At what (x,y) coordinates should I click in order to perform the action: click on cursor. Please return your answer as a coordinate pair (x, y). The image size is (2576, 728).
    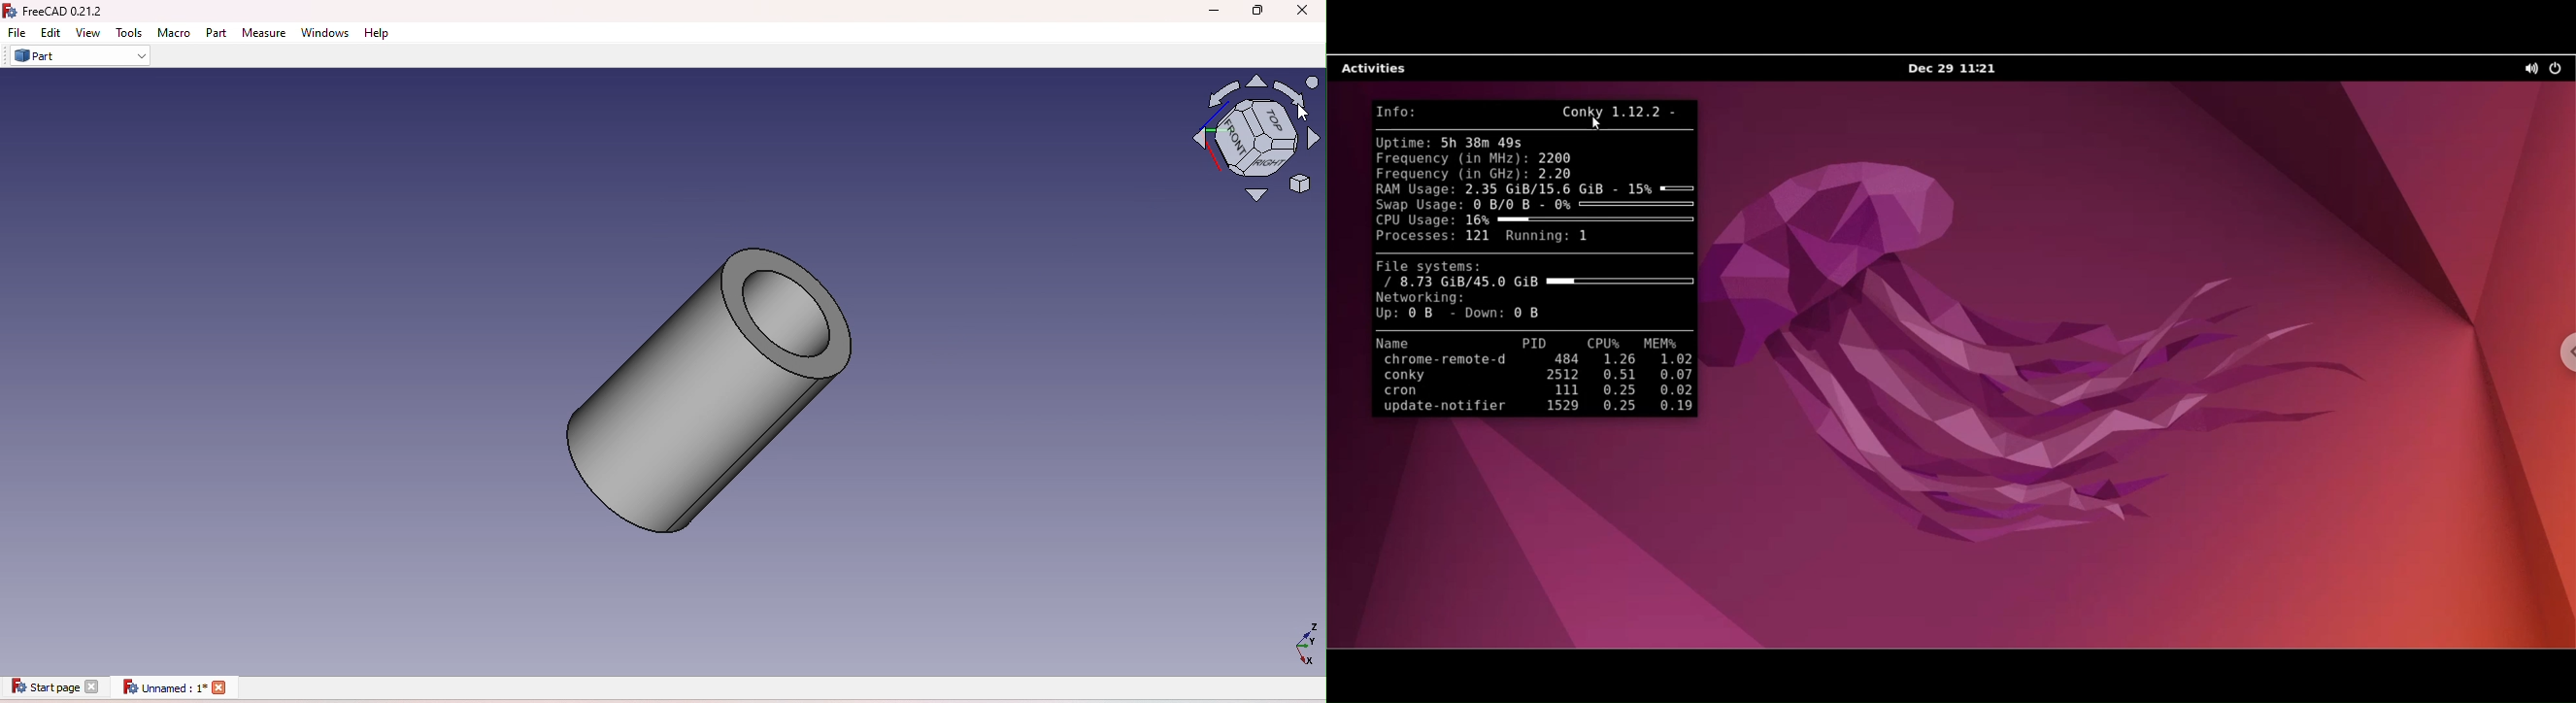
    Looking at the image, I should click on (1297, 112).